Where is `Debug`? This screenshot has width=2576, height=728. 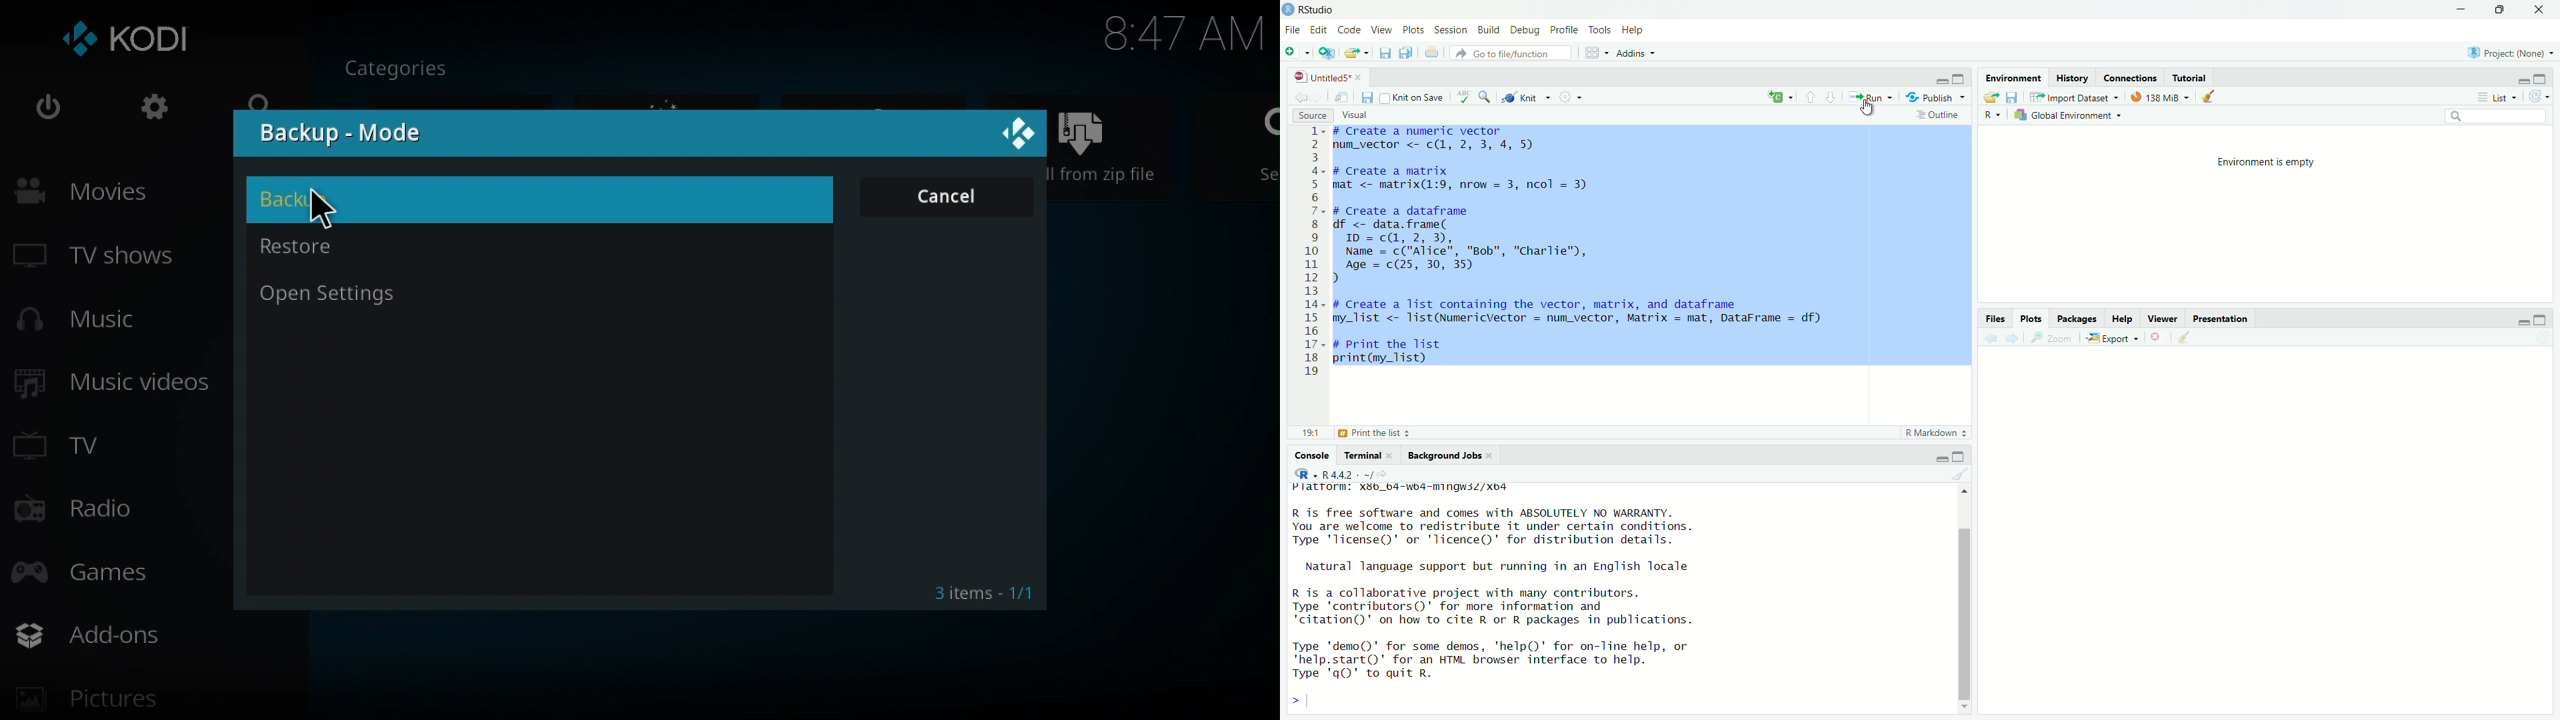 Debug is located at coordinates (1525, 30).